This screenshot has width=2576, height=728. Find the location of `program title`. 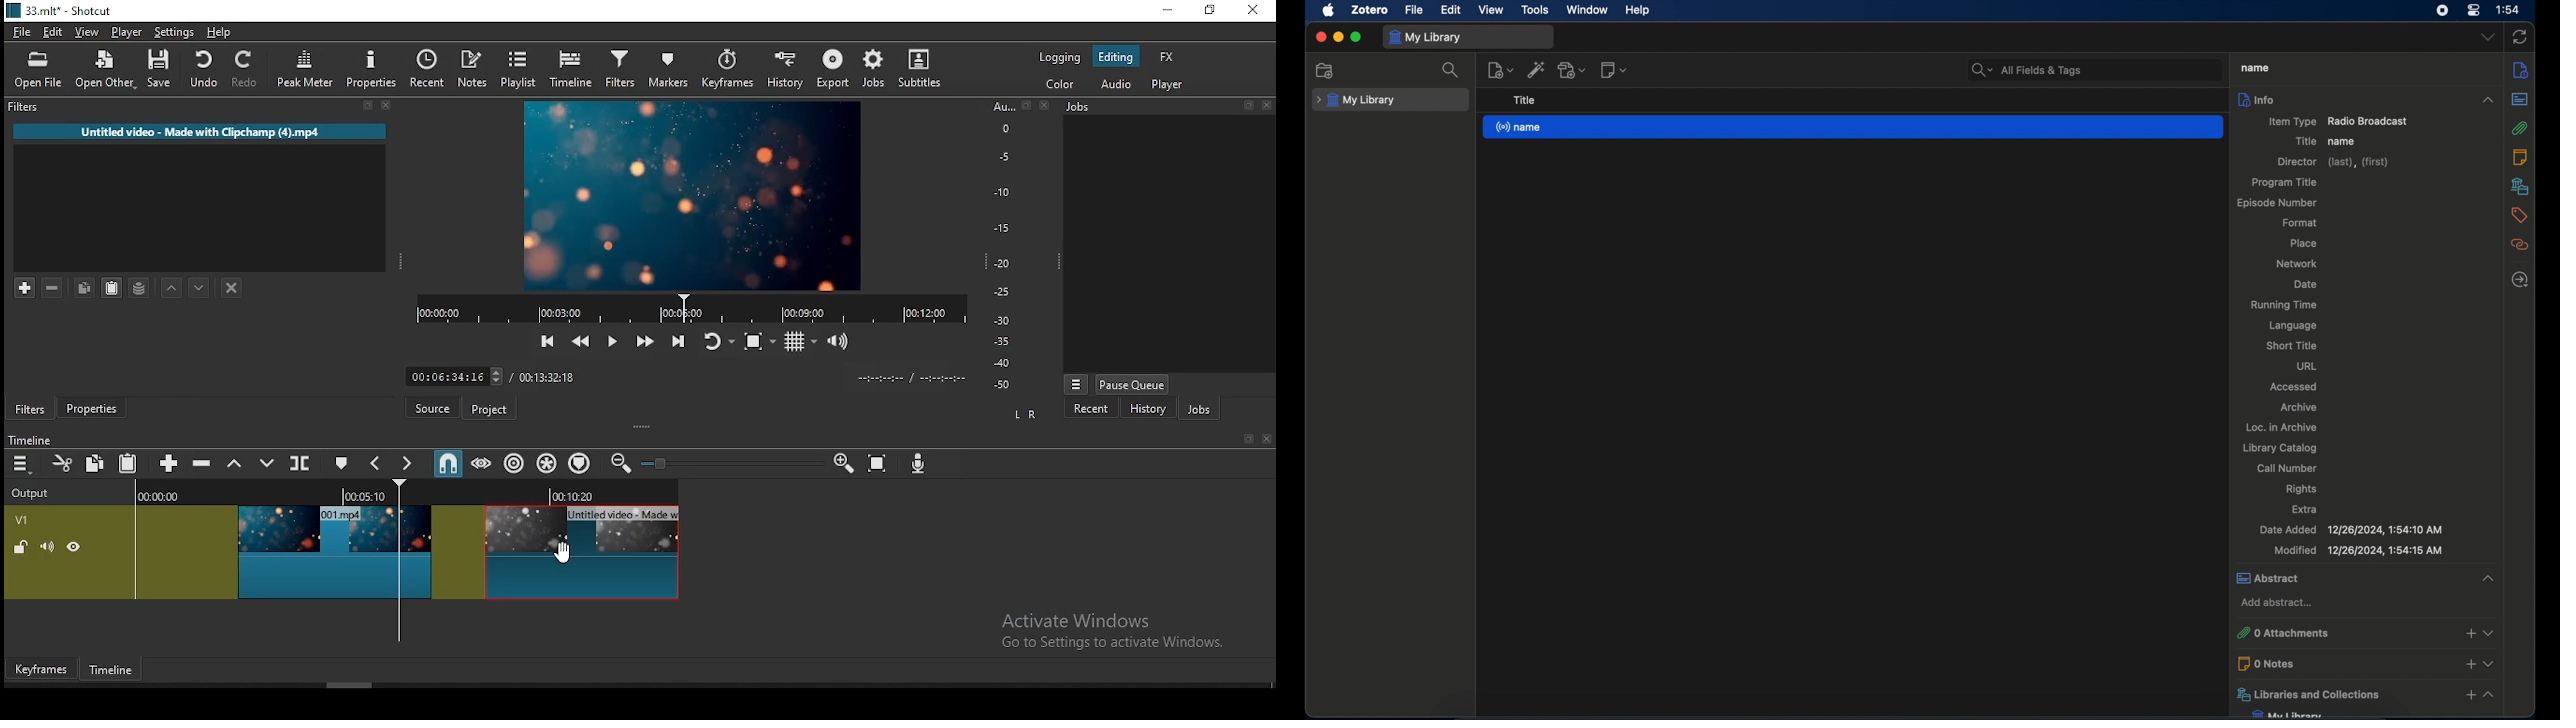

program title is located at coordinates (2285, 182).